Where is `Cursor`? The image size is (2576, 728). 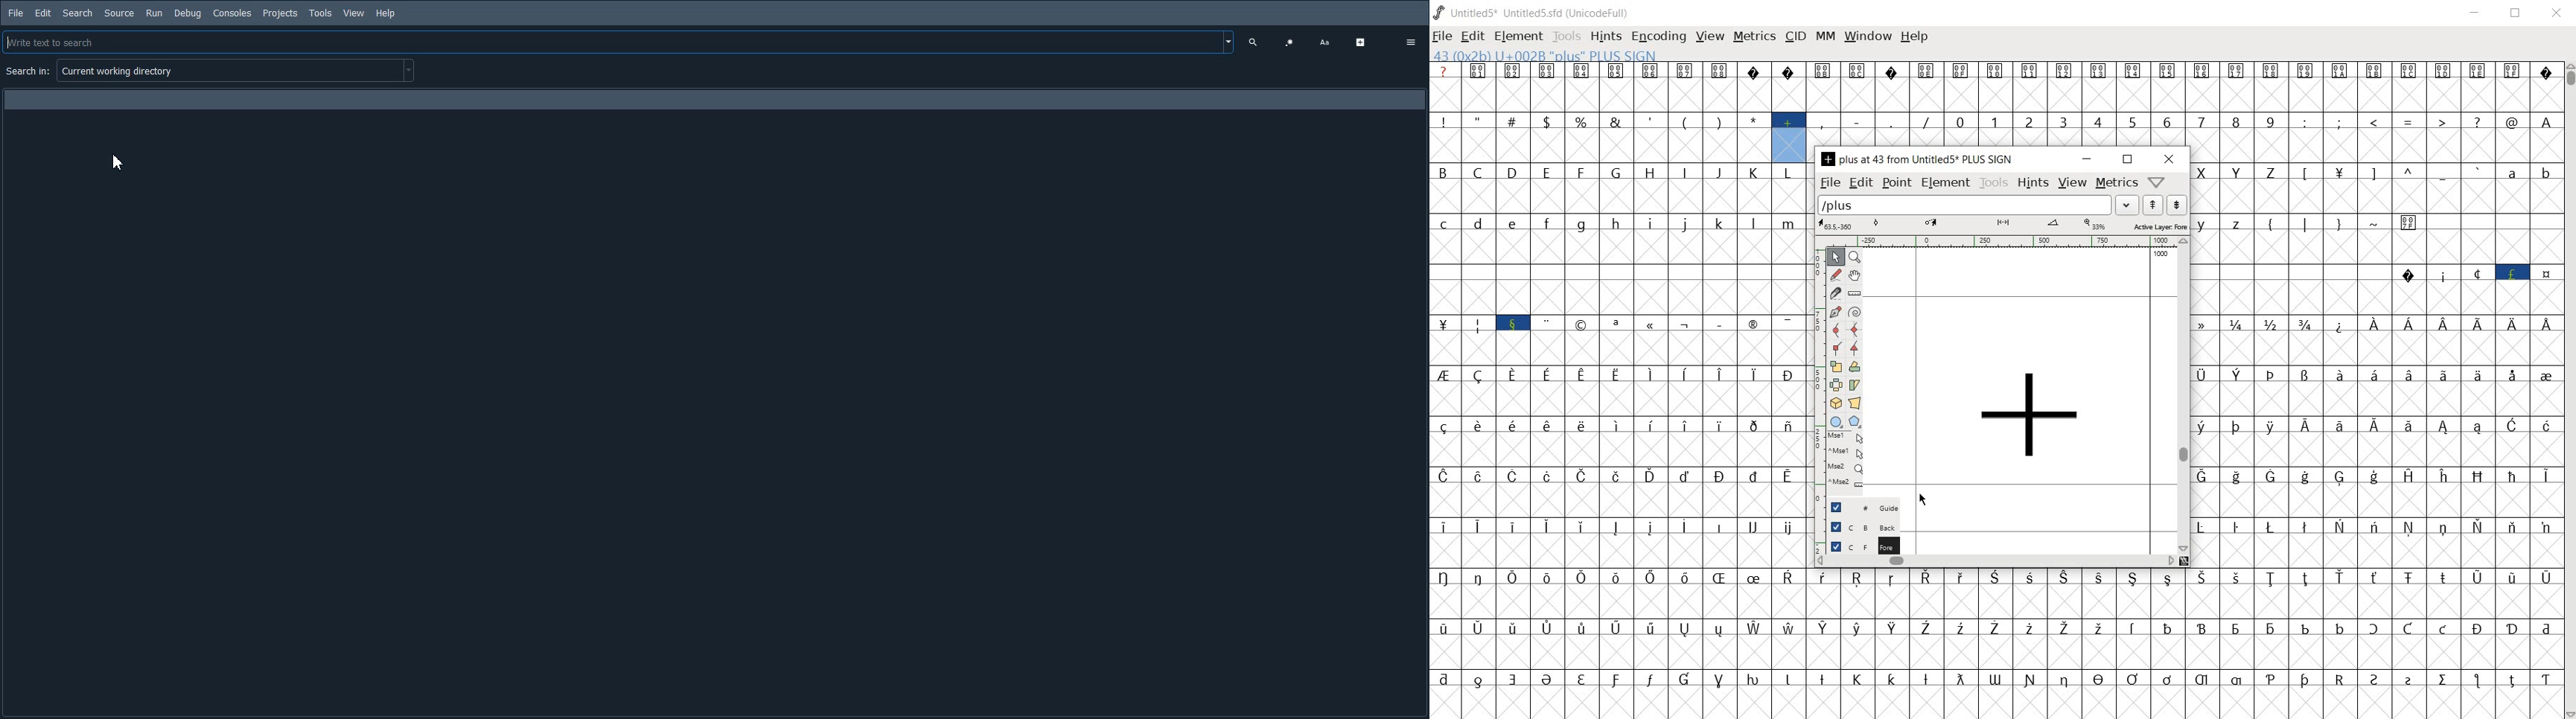 Cursor is located at coordinates (120, 161).